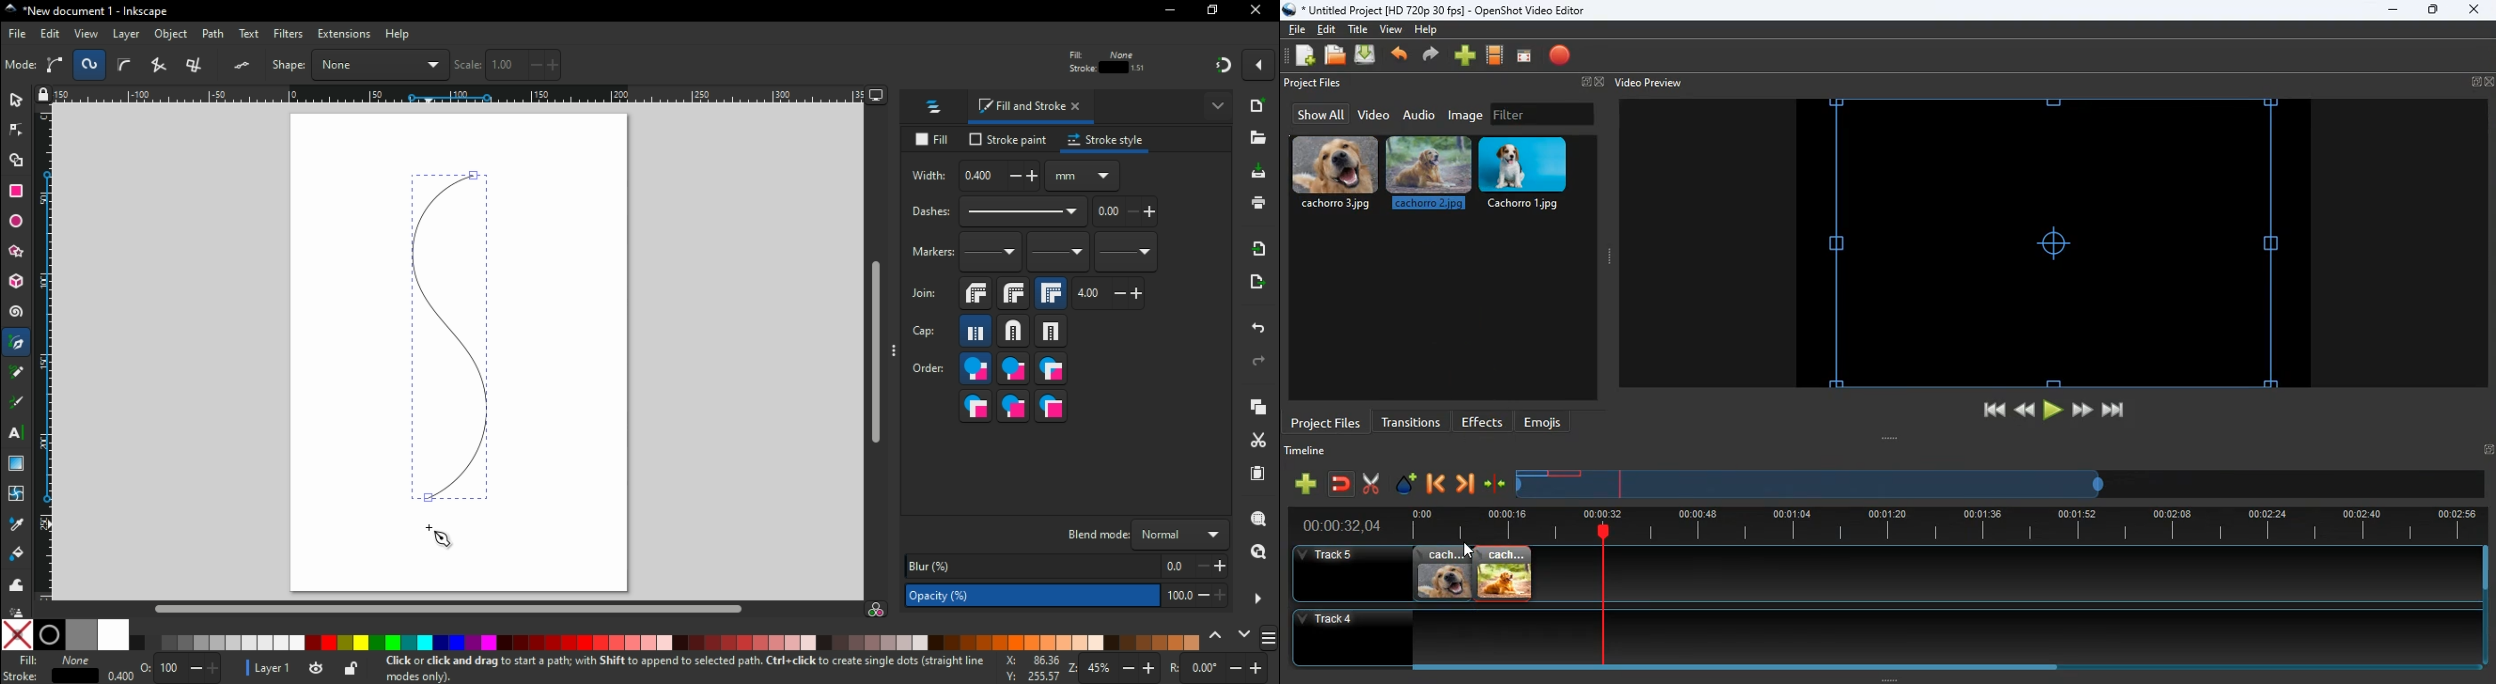 The height and width of the screenshot is (700, 2520). Describe the element at coordinates (2115, 413) in the screenshot. I see `end` at that location.